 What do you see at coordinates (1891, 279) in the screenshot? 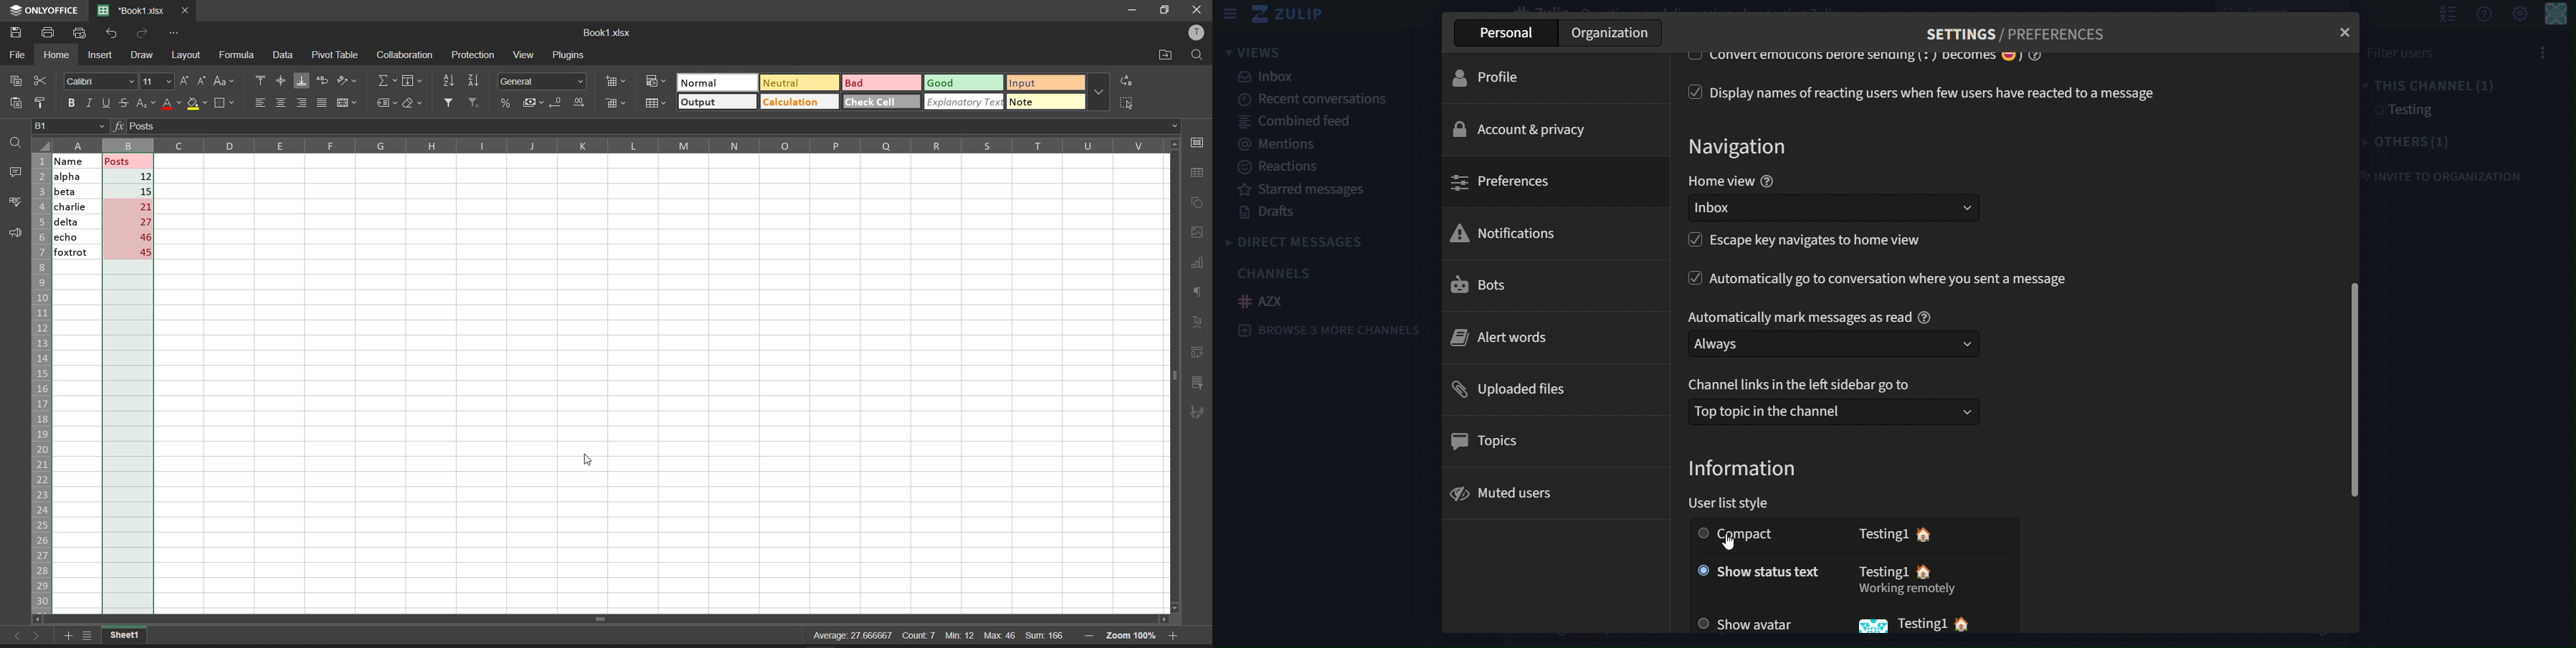
I see `automatically go to conversation where you sent a message` at bounding box center [1891, 279].